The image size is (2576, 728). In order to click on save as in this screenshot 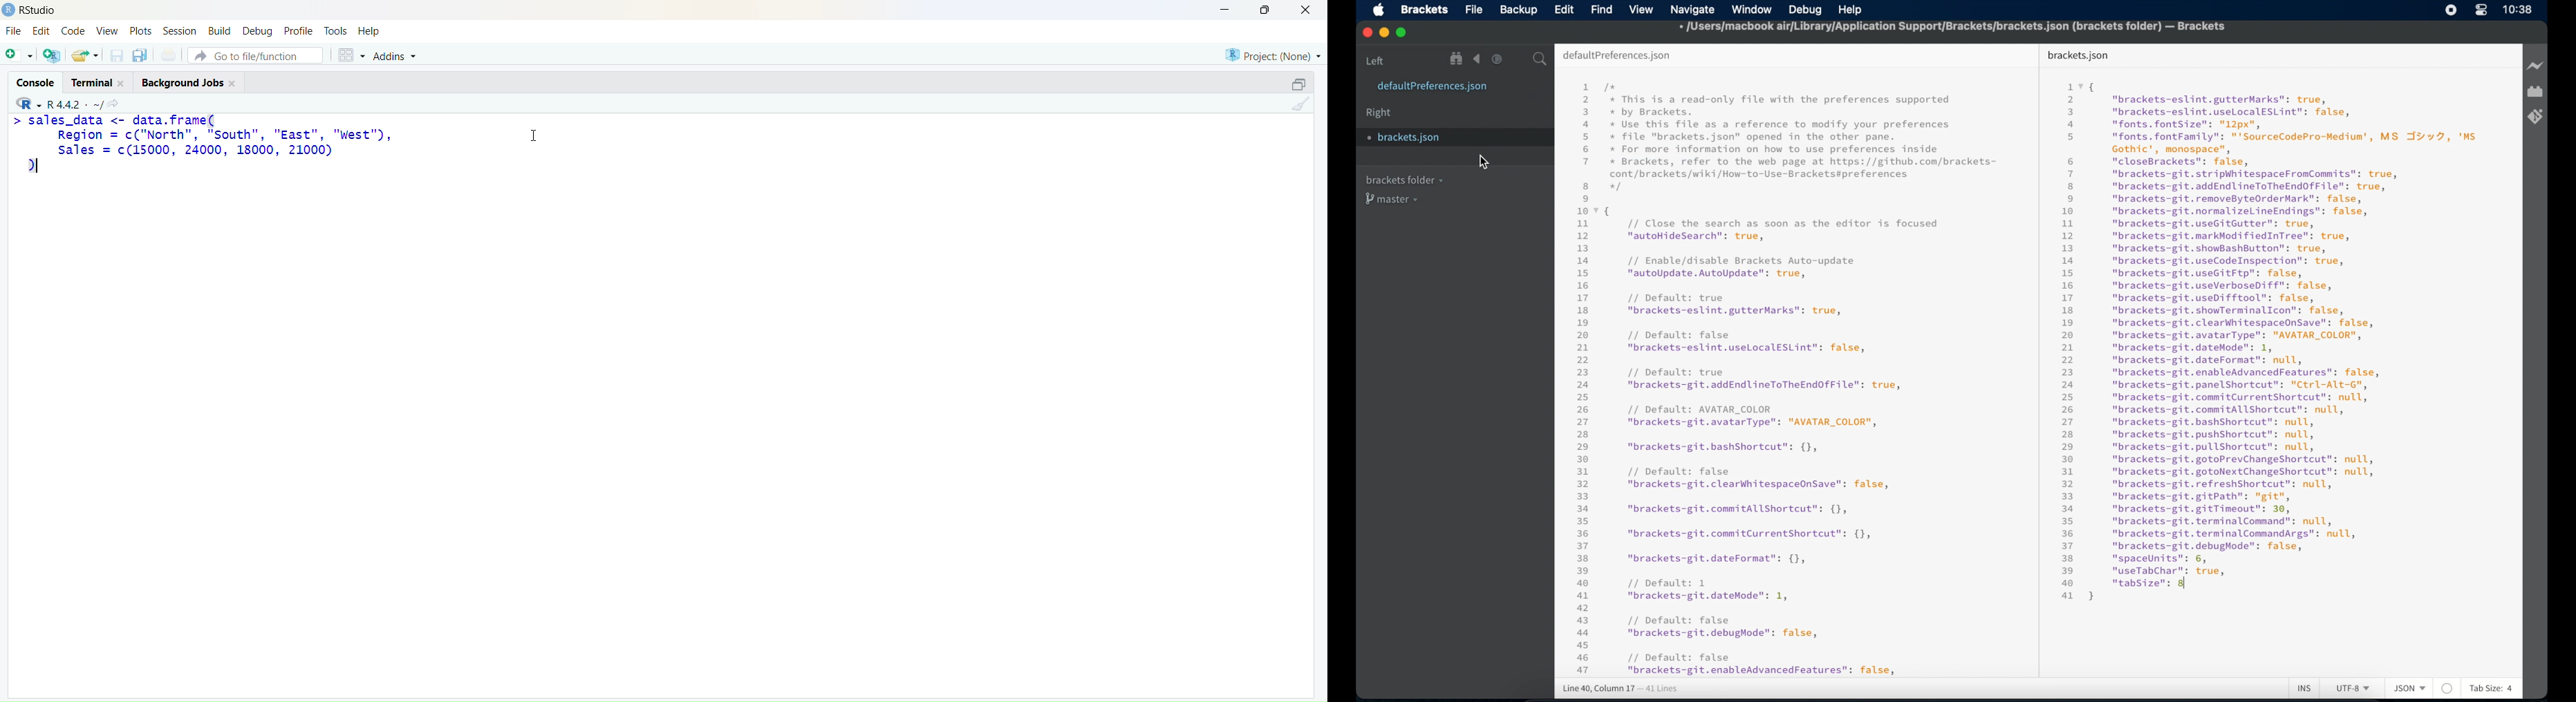, I will do `click(140, 56)`.